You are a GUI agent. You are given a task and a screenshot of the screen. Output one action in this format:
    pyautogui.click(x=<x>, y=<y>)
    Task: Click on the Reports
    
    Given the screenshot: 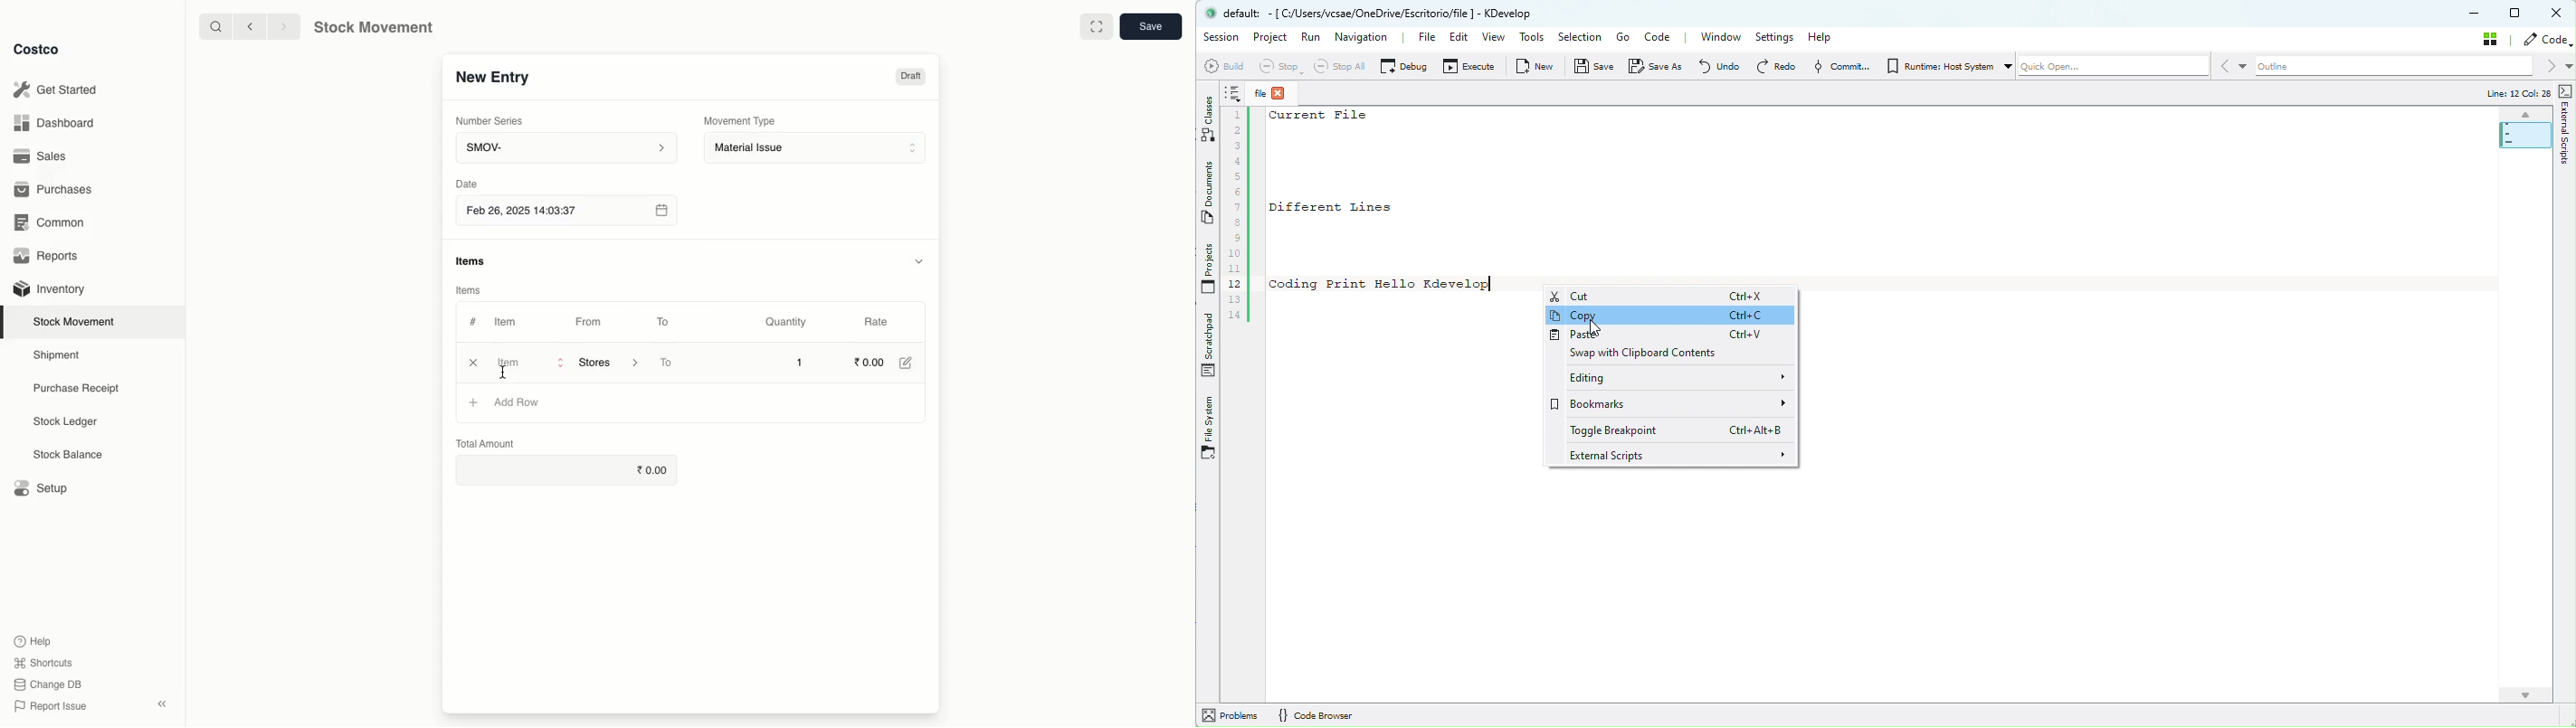 What is the action you would take?
    pyautogui.click(x=50, y=256)
    